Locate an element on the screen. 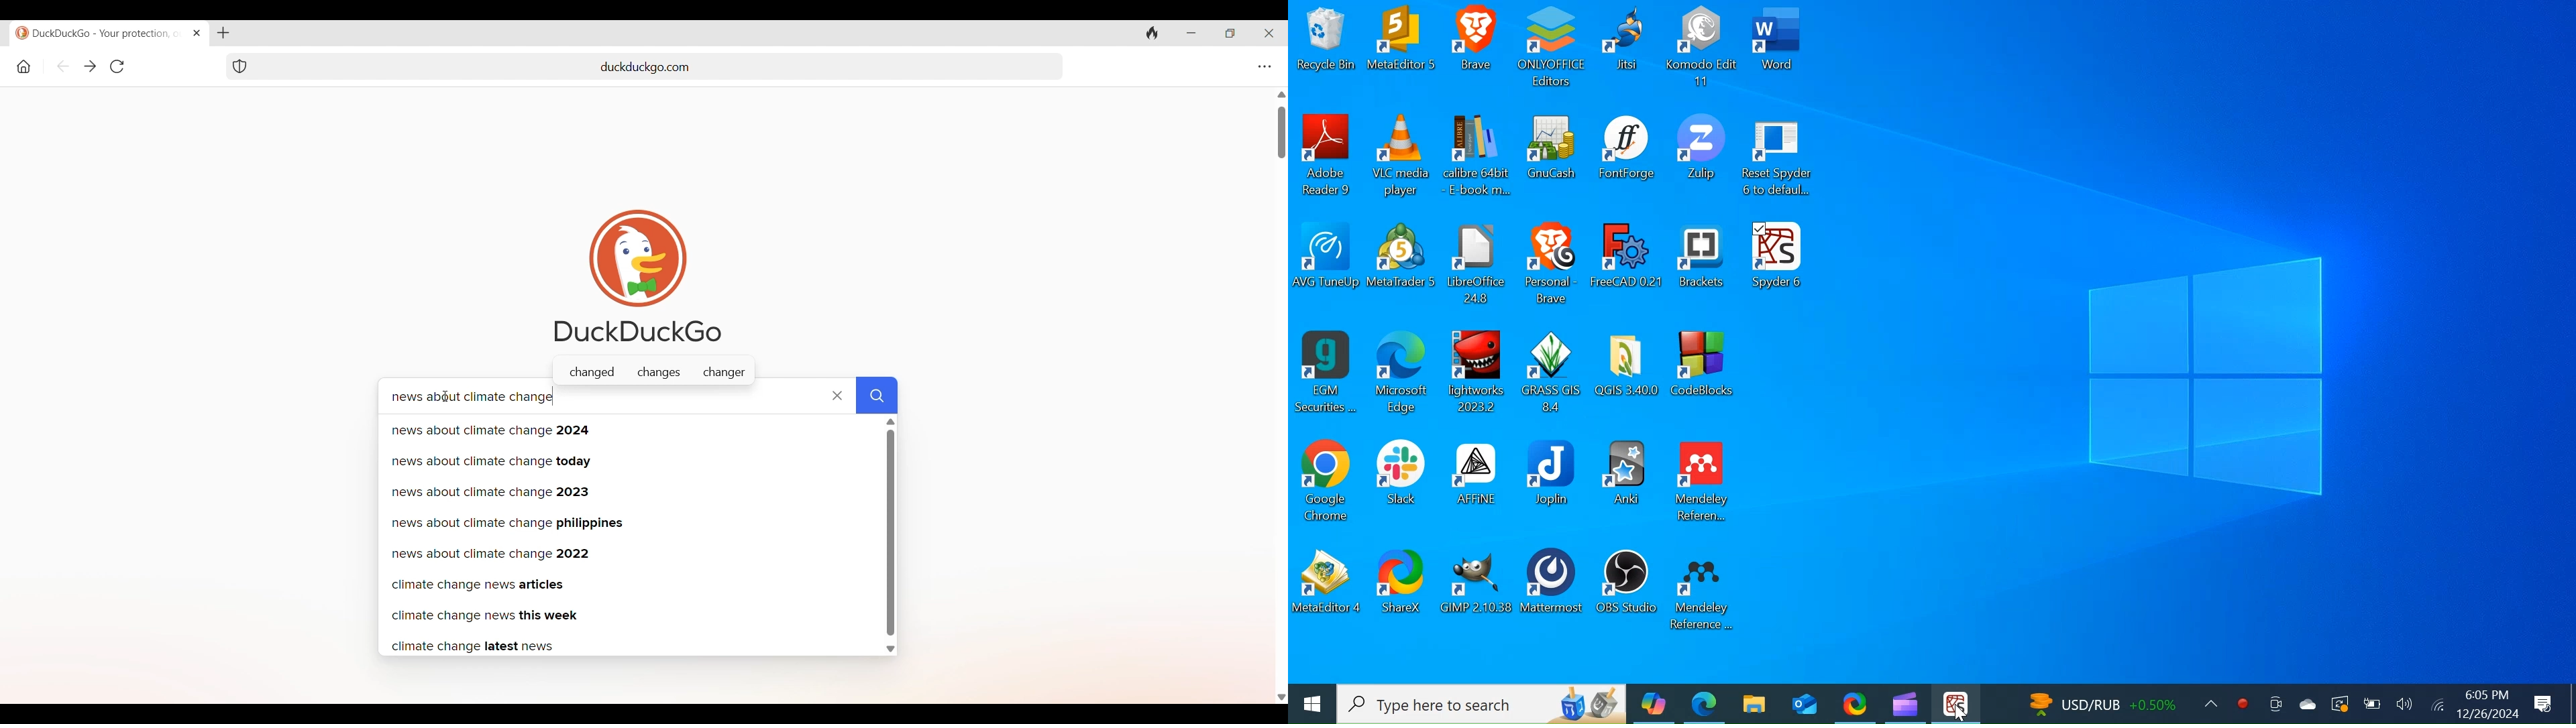 The image size is (2576, 728). FreeCAD is located at coordinates (1625, 265).